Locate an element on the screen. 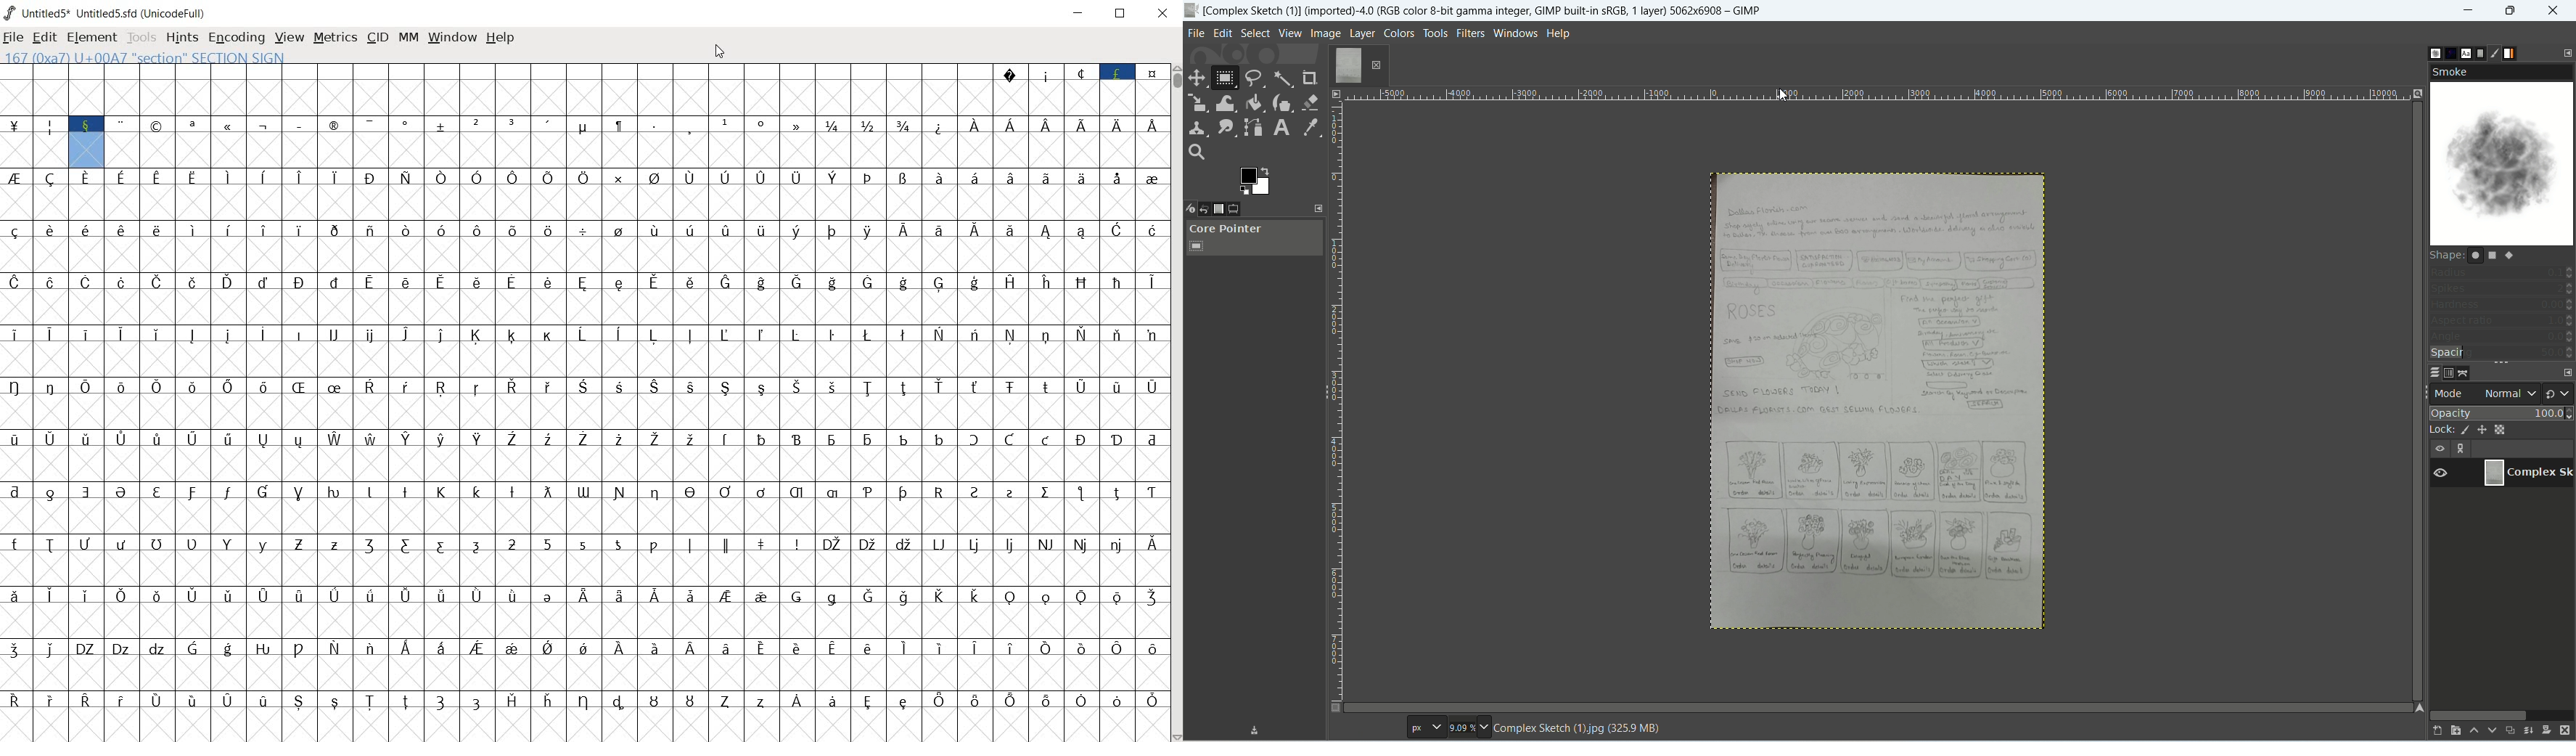  lower this layer is located at coordinates (2492, 731).